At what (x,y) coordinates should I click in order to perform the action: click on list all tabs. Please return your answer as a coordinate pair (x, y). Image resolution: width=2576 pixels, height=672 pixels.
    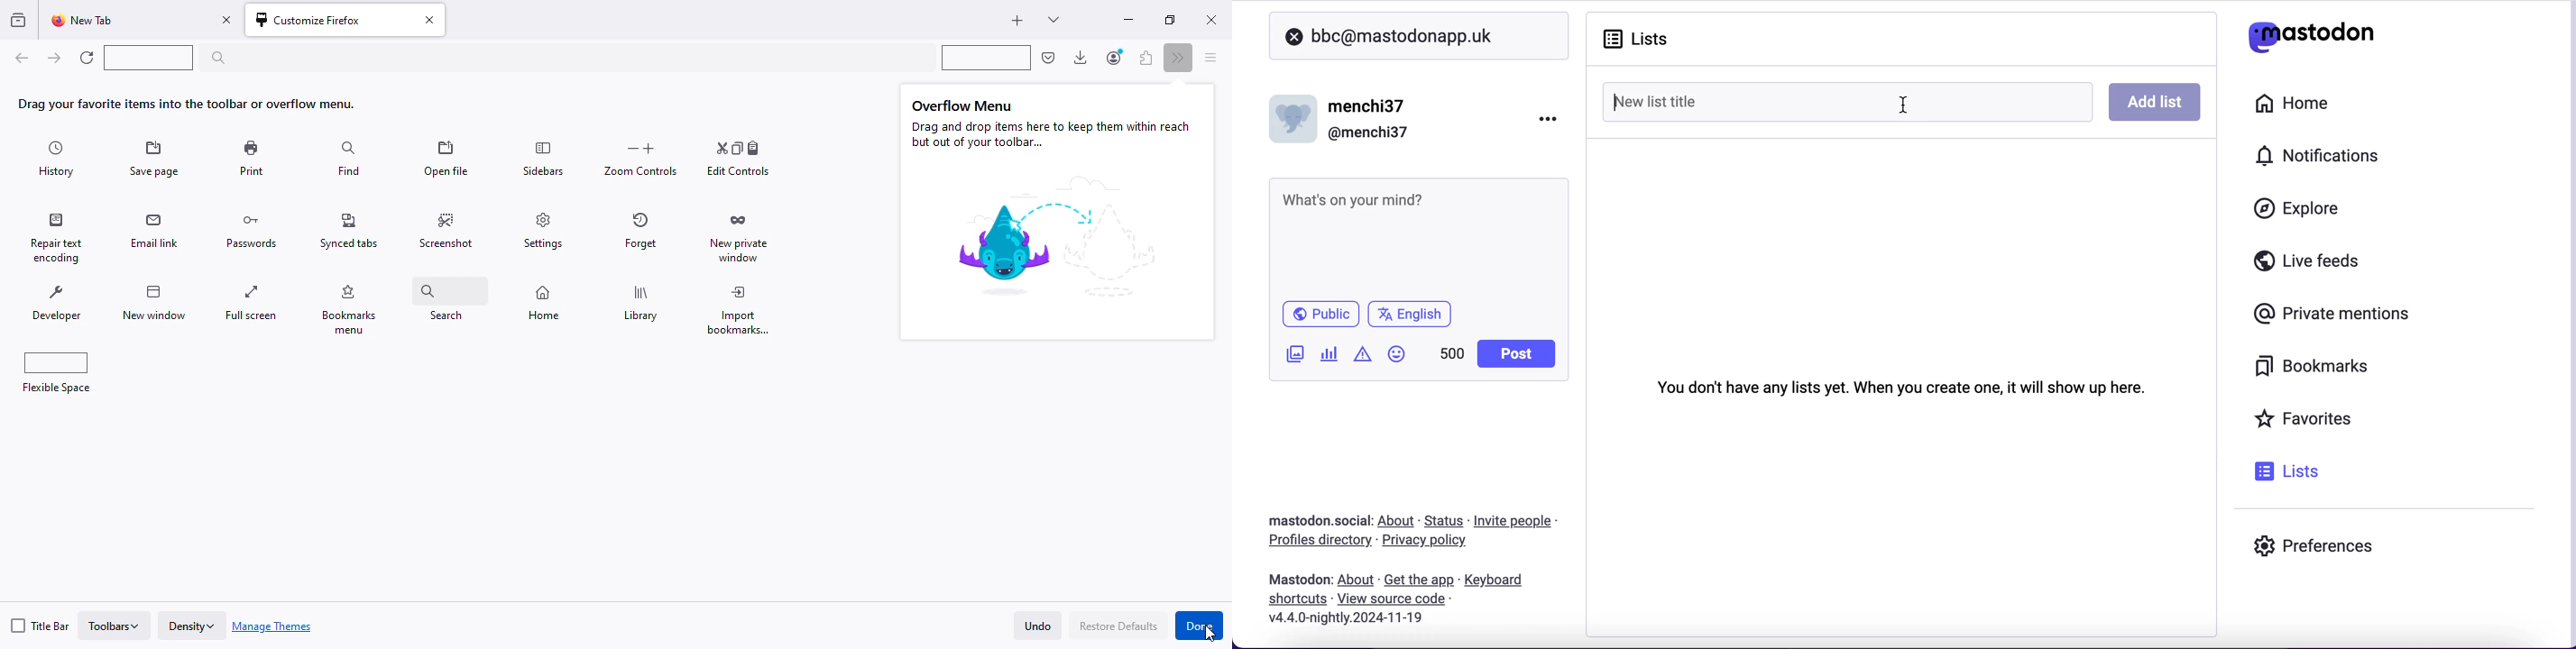
    Looking at the image, I should click on (1055, 20).